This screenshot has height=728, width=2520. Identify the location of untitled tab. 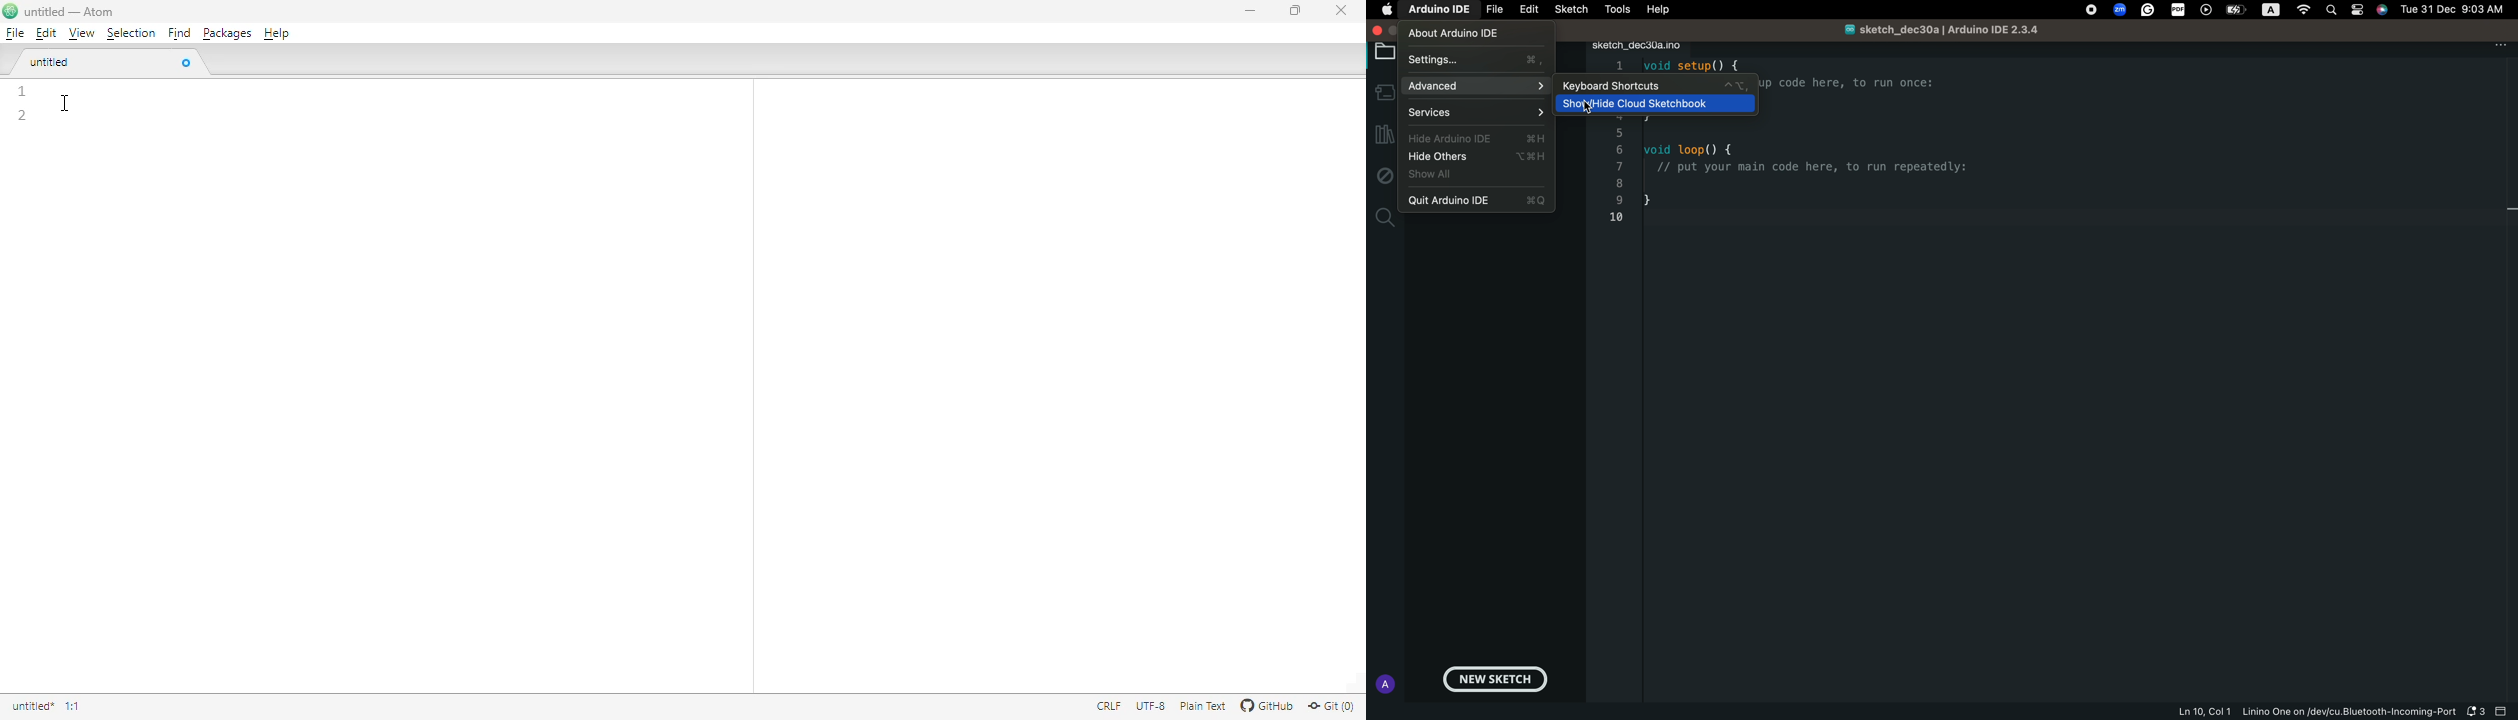
(98, 61).